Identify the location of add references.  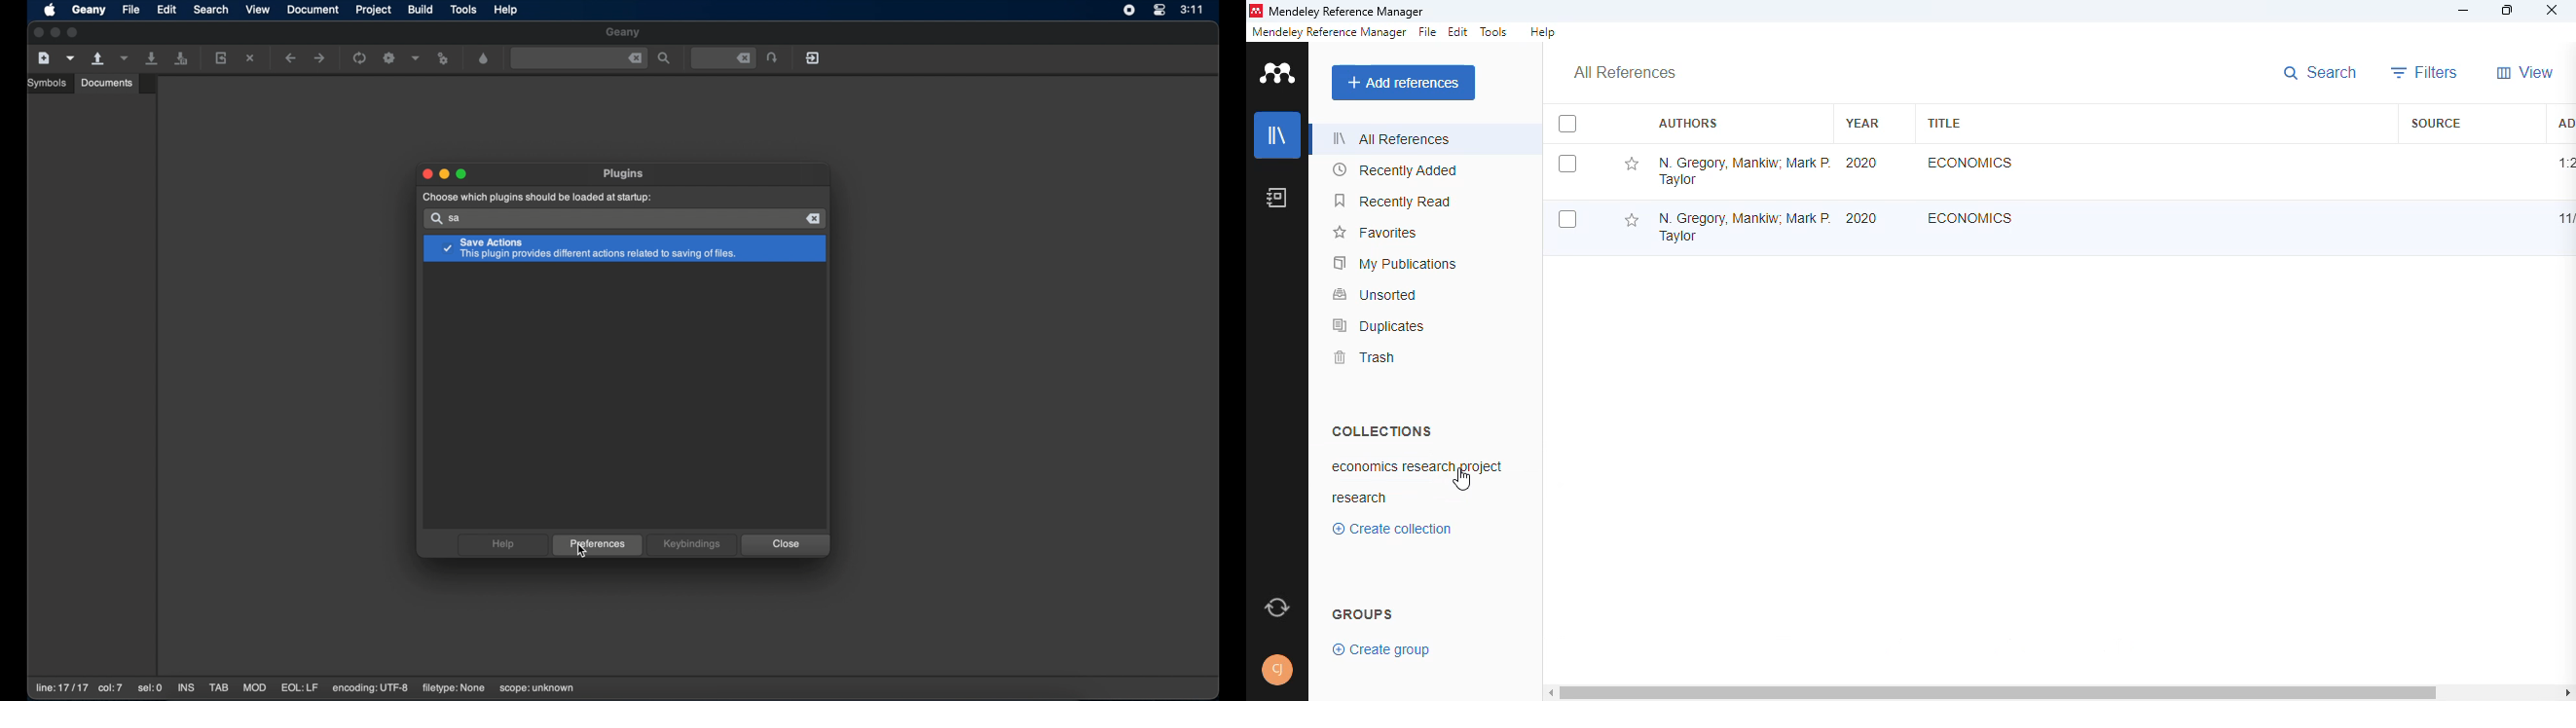
(1404, 83).